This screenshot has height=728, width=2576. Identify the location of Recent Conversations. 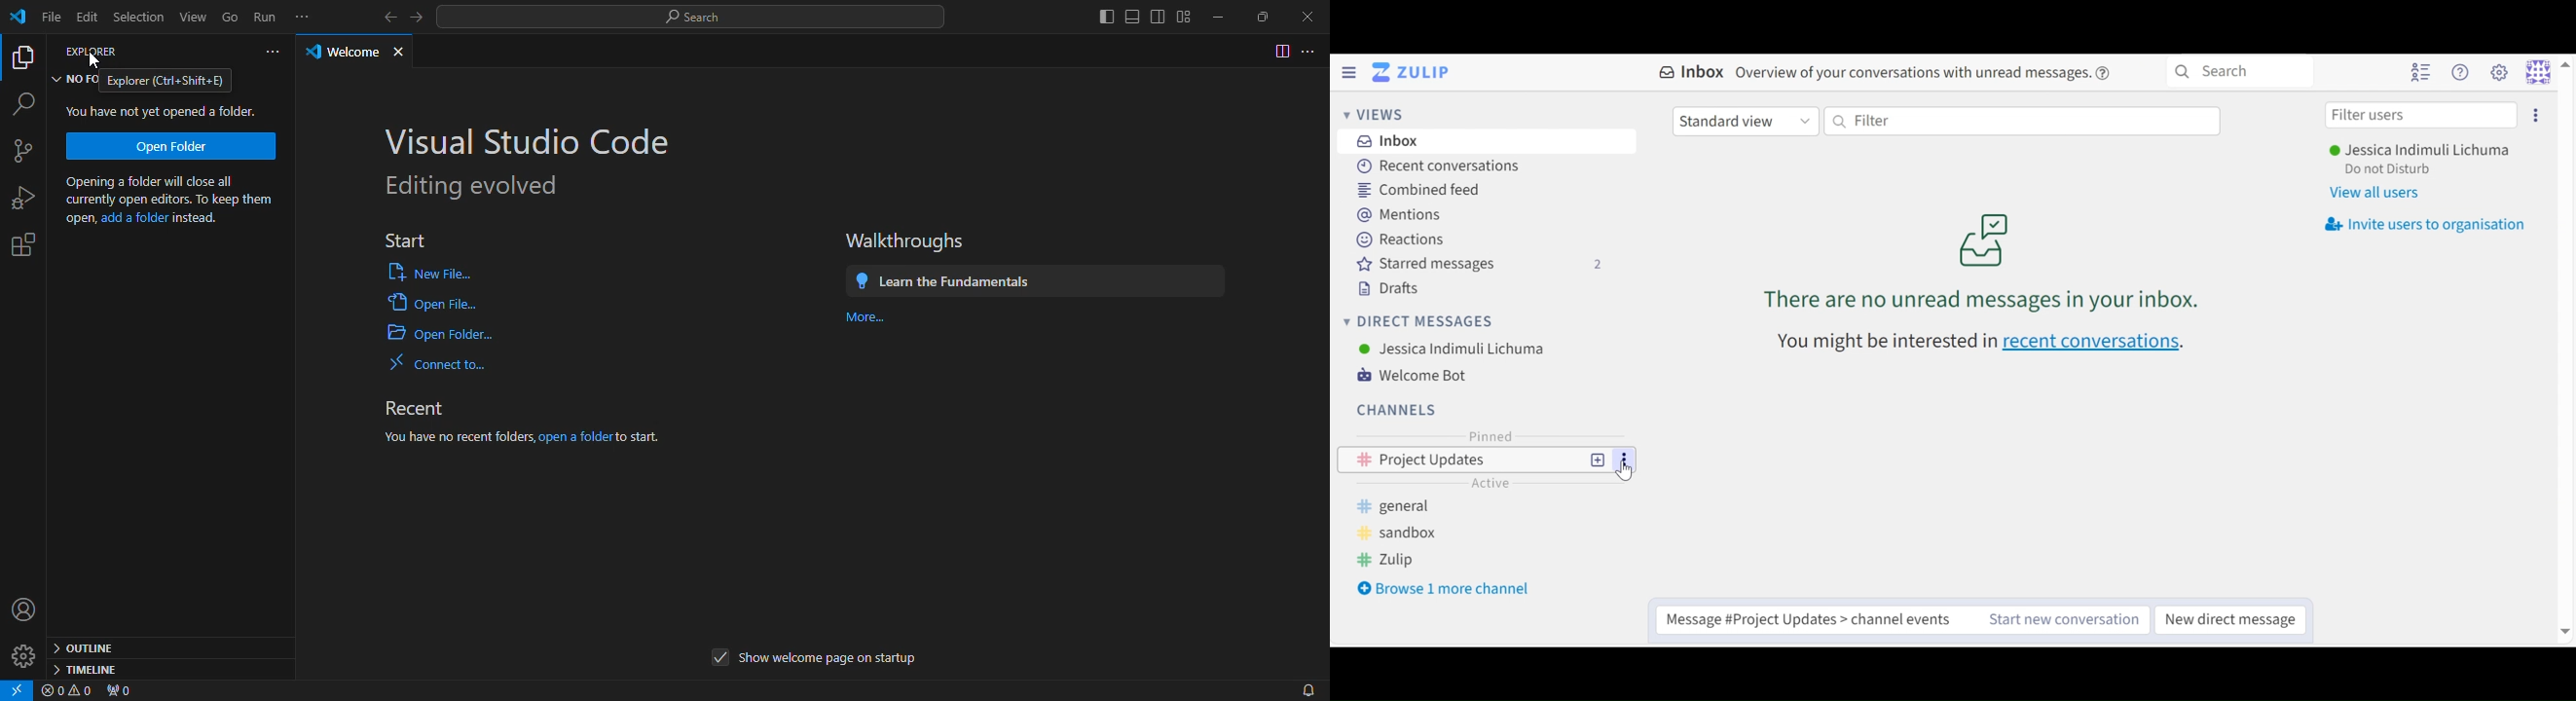
(1445, 166).